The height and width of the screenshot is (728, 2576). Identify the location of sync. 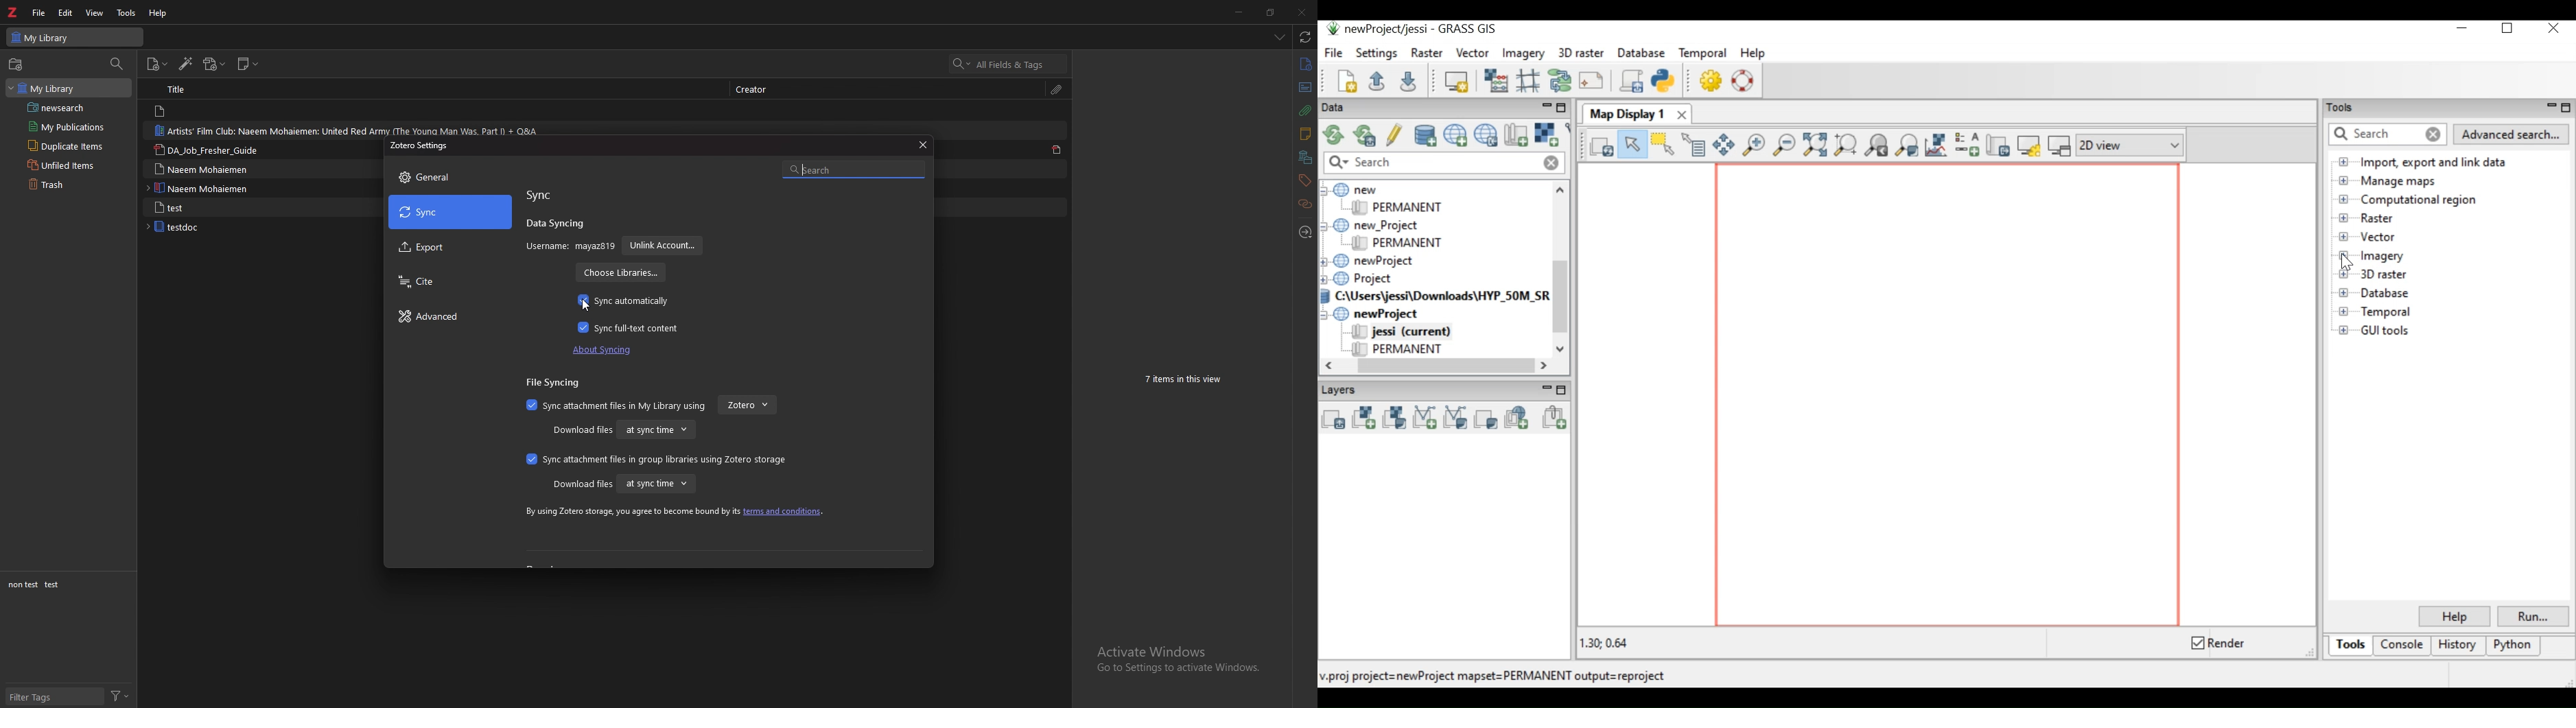
(542, 196).